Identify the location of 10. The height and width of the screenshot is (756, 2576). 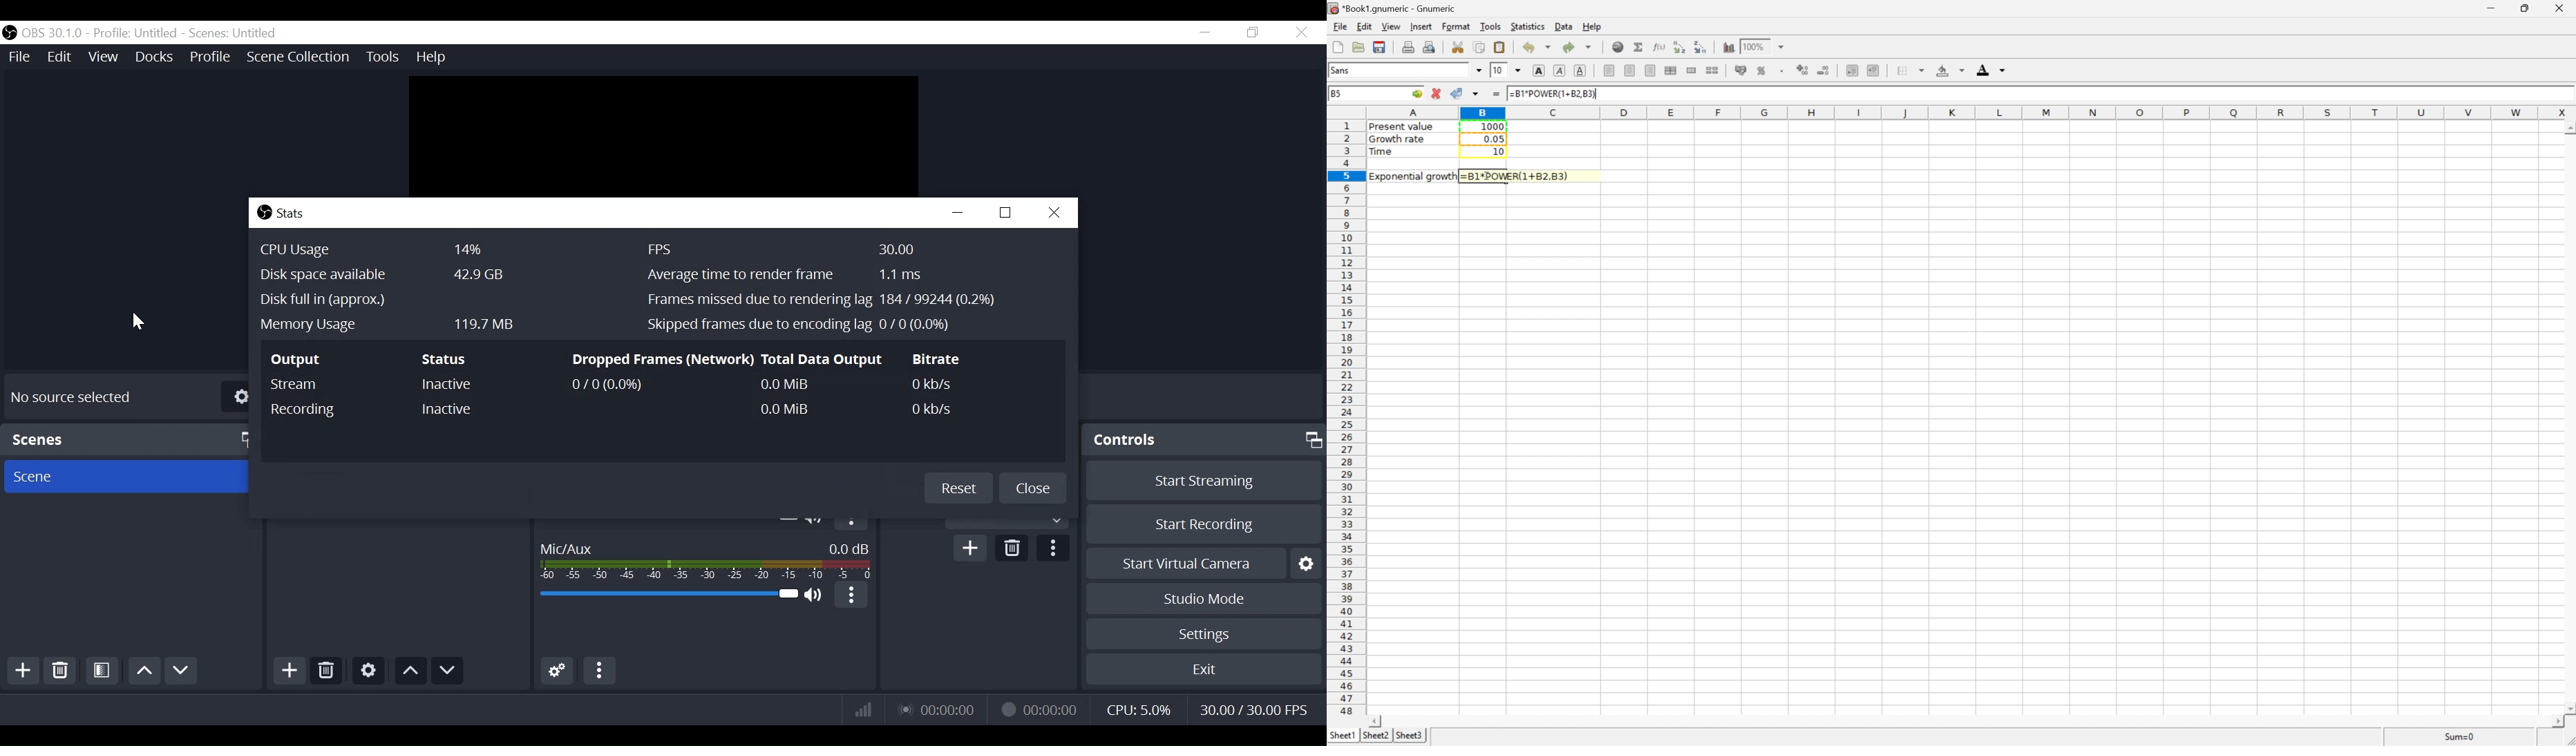
(1497, 70).